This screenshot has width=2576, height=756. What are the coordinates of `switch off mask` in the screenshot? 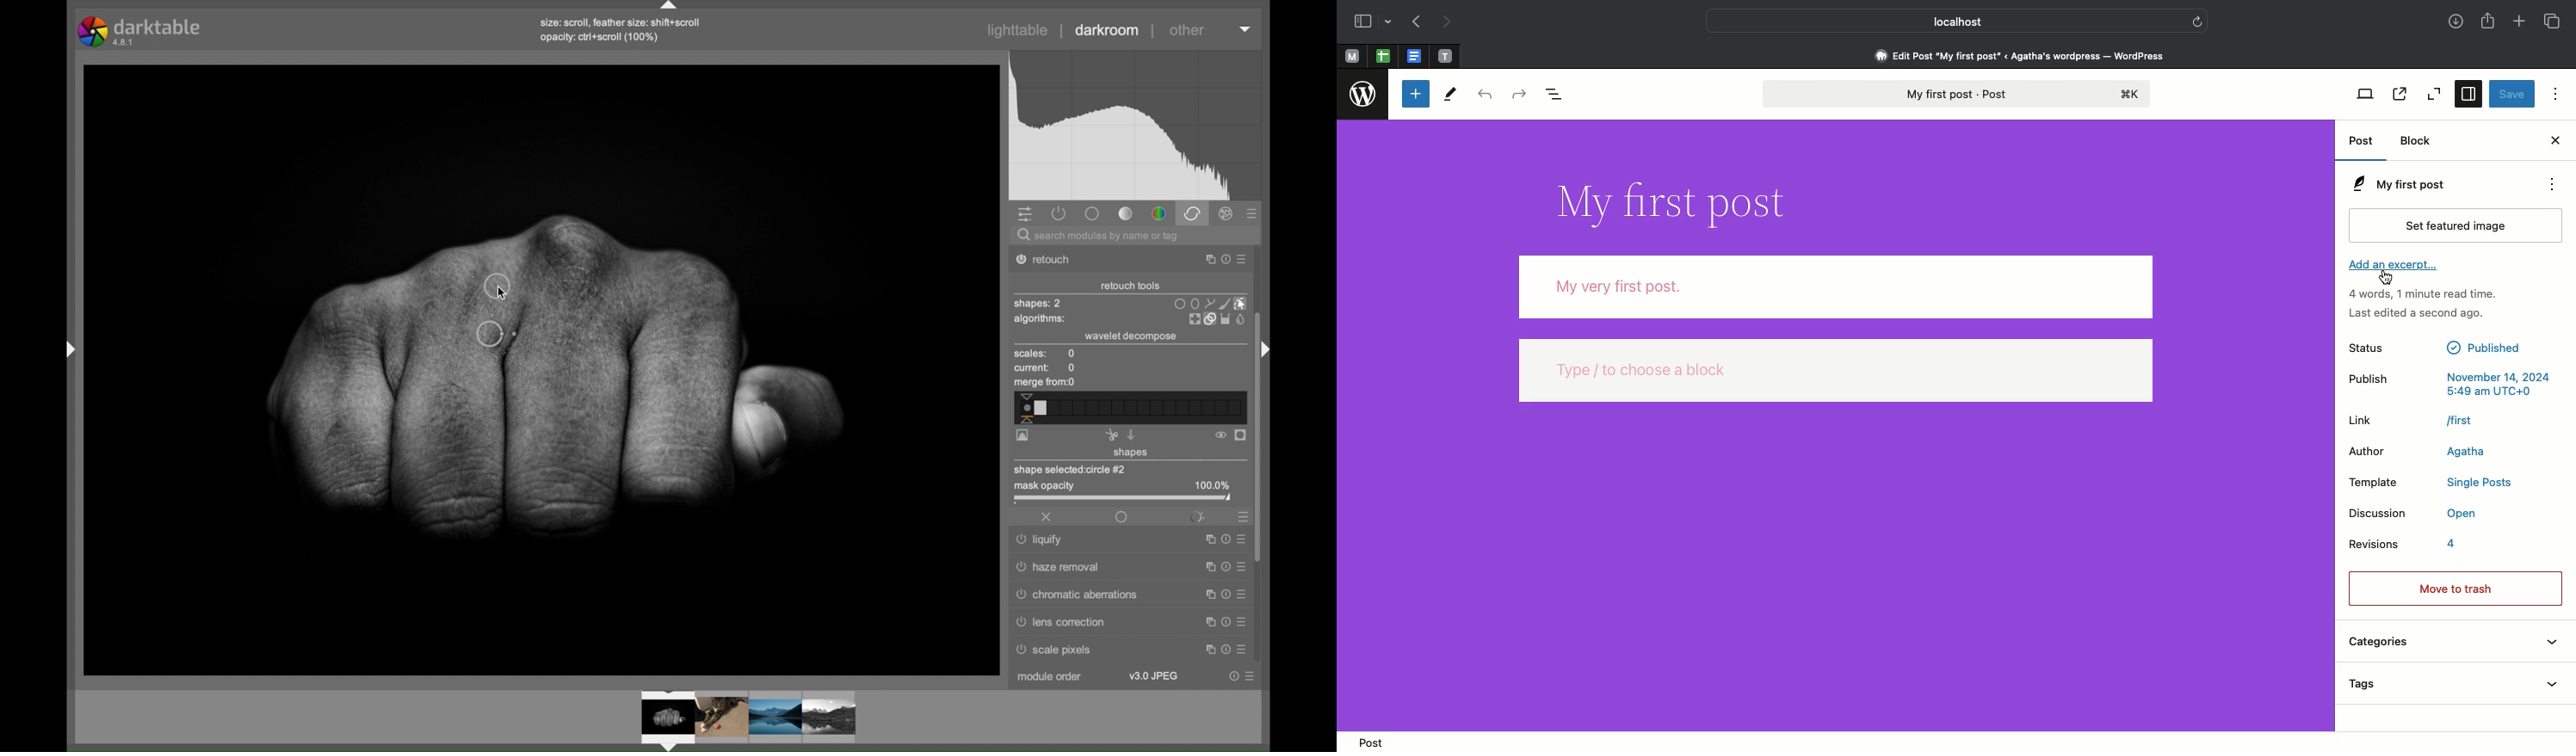 It's located at (1221, 435).